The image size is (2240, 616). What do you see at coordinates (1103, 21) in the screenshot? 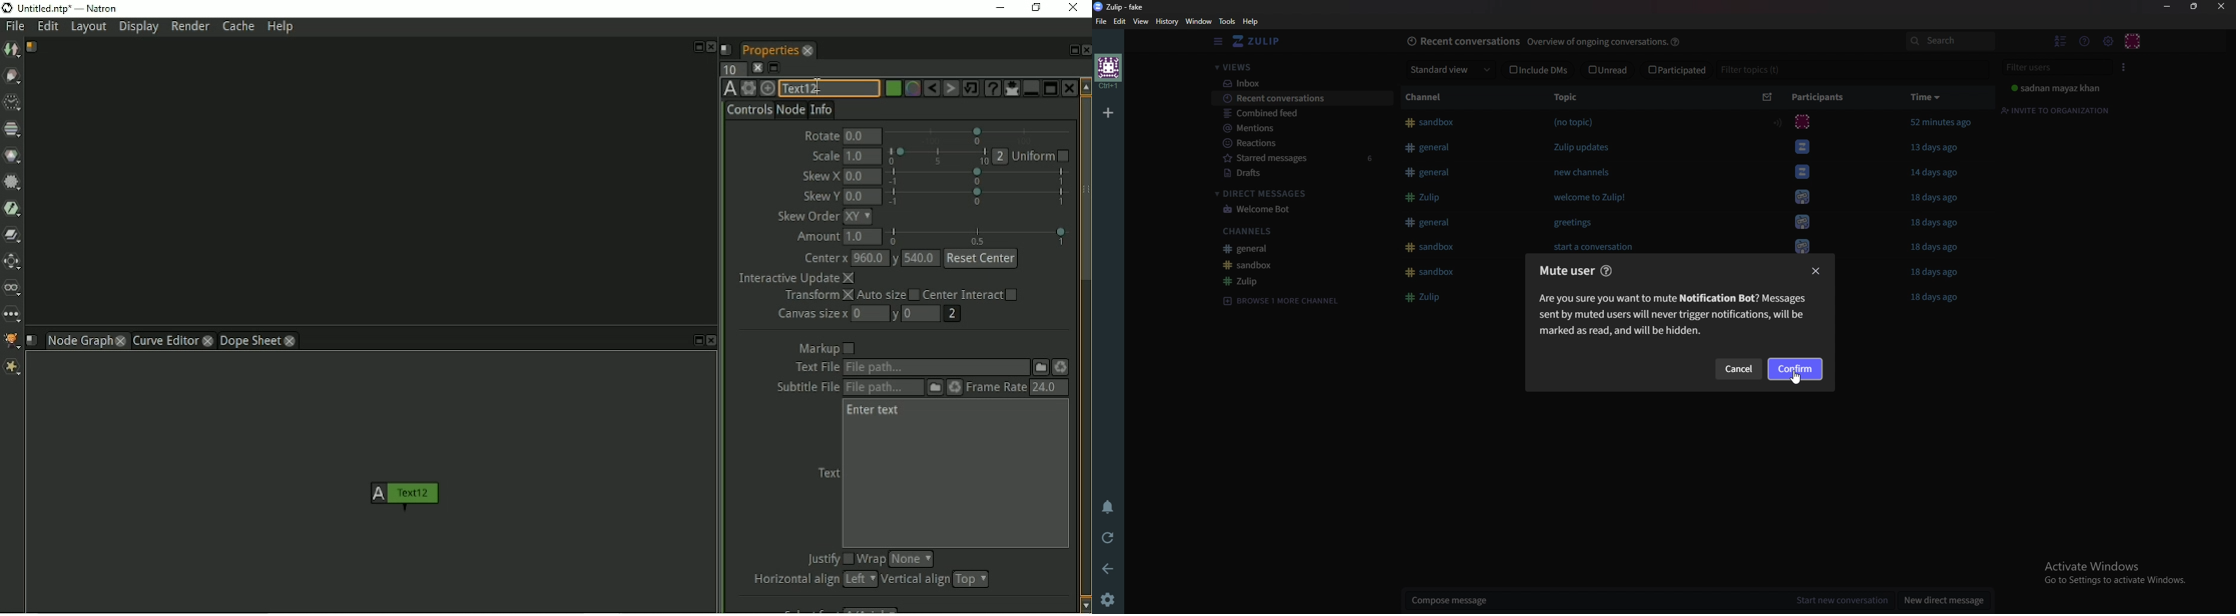
I see `file` at bounding box center [1103, 21].